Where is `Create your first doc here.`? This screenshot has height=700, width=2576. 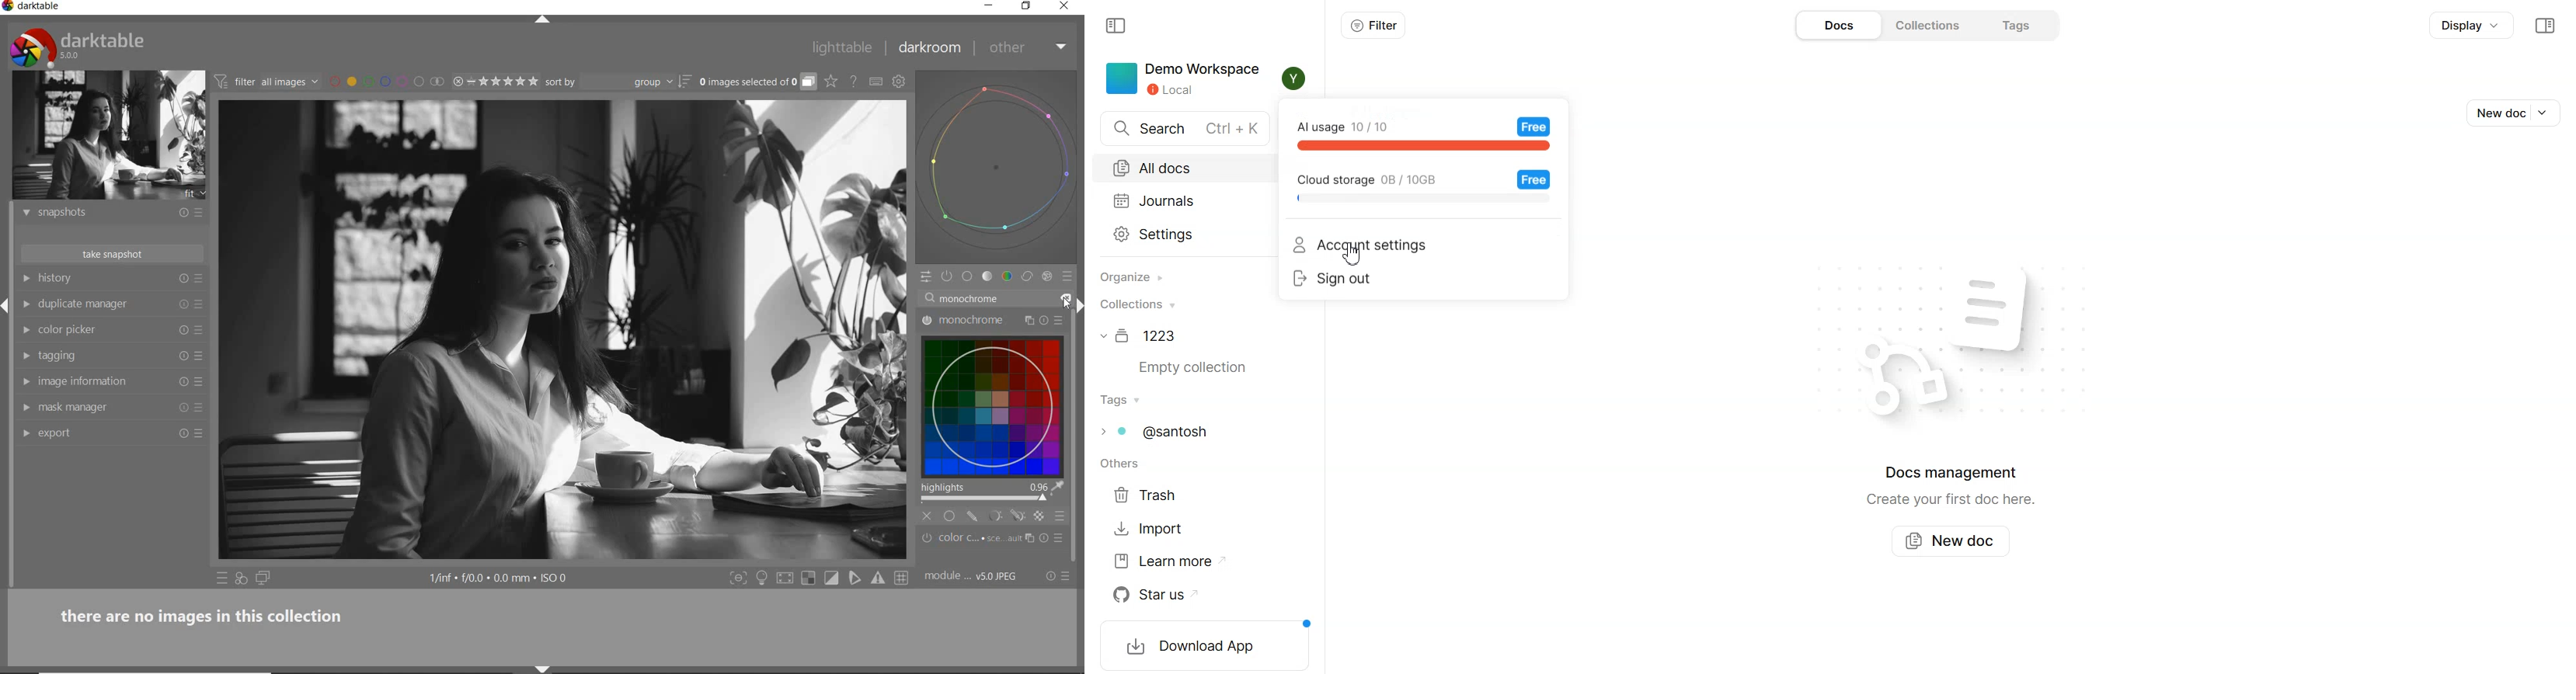
Create your first doc here. is located at coordinates (1950, 500).